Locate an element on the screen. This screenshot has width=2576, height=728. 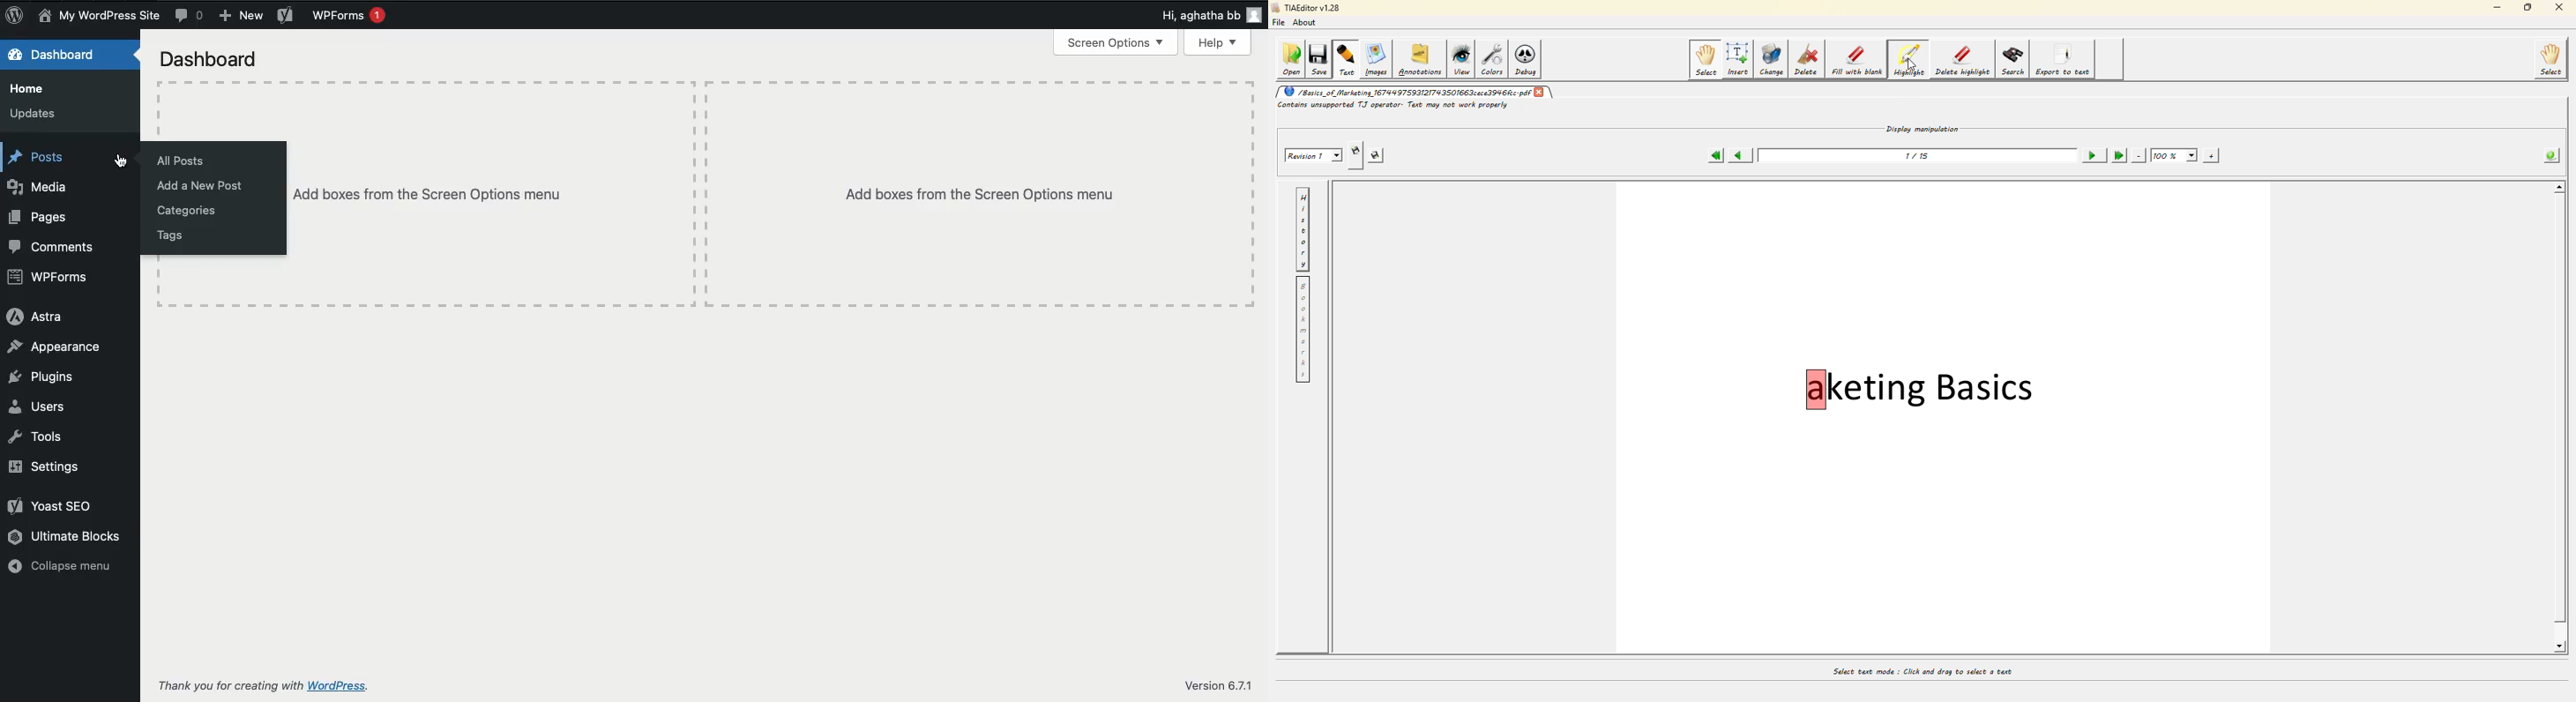
Collapse menu is located at coordinates (59, 565).